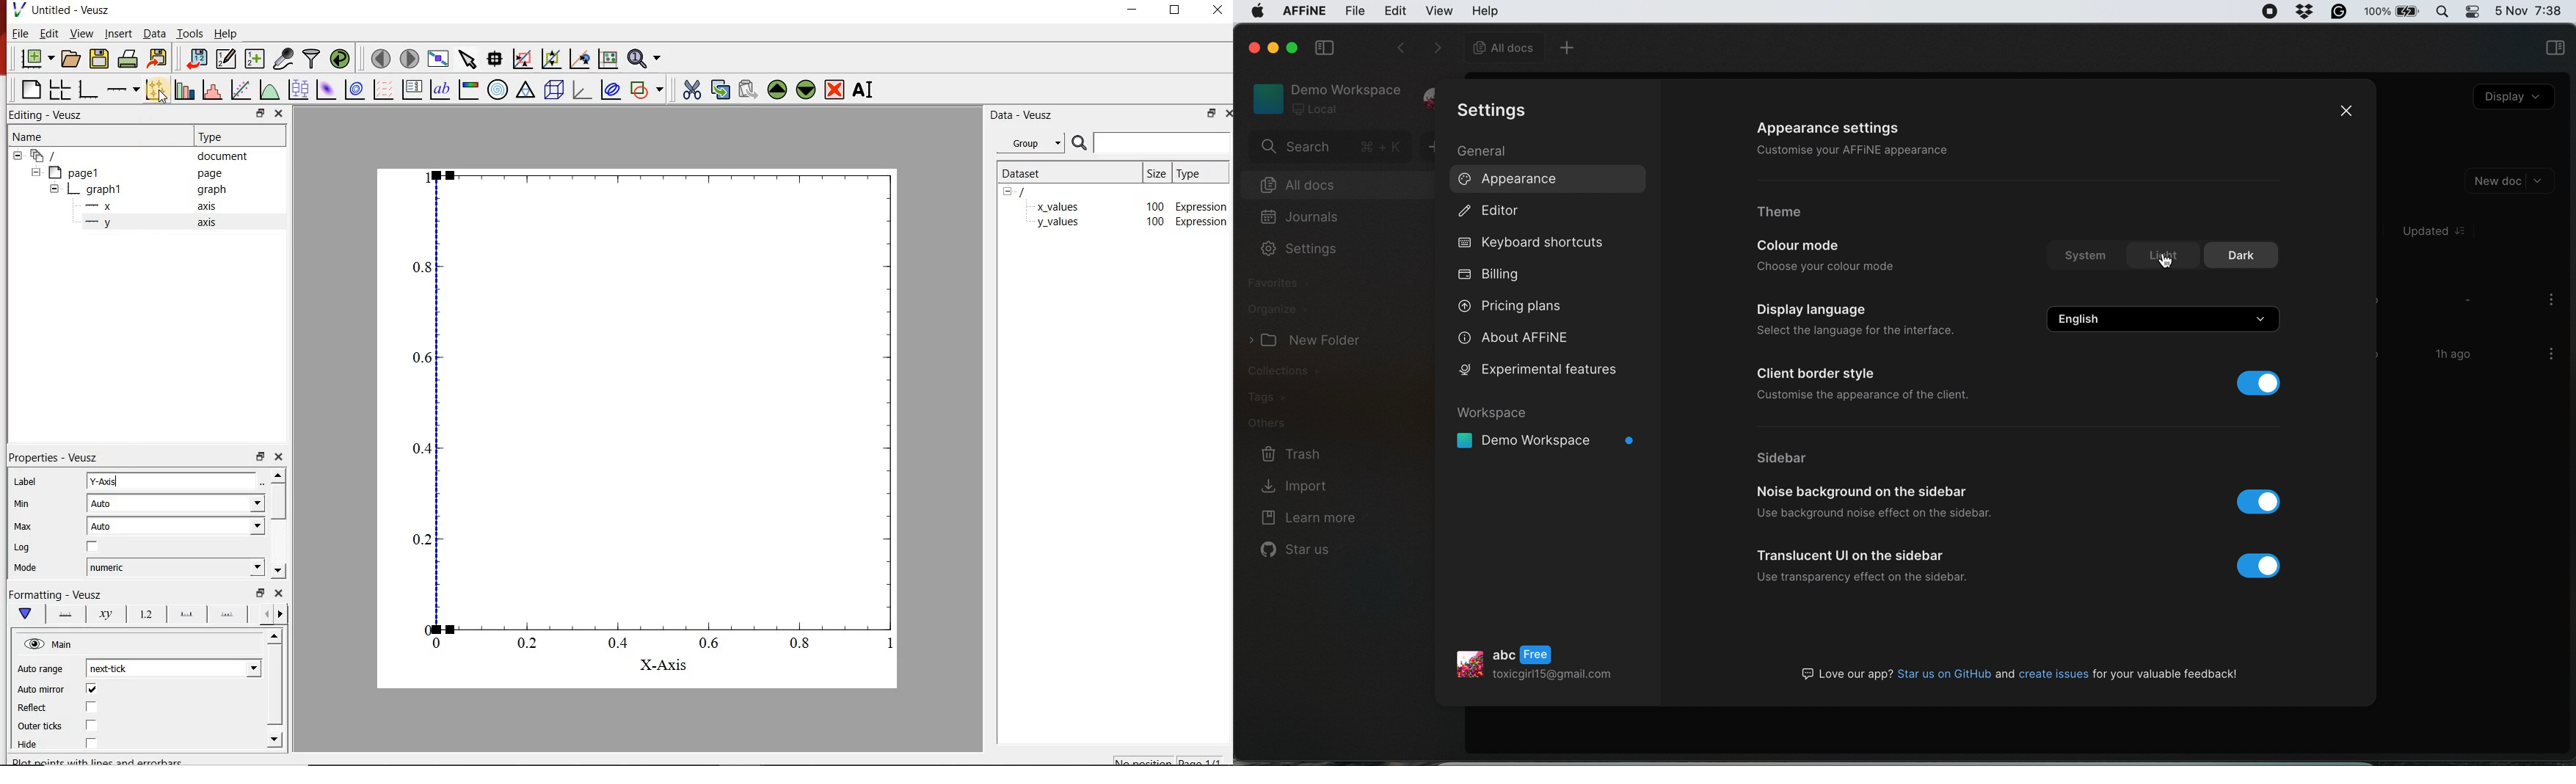 Image resolution: width=2576 pixels, height=784 pixels. I want to click on close, so click(1253, 46).